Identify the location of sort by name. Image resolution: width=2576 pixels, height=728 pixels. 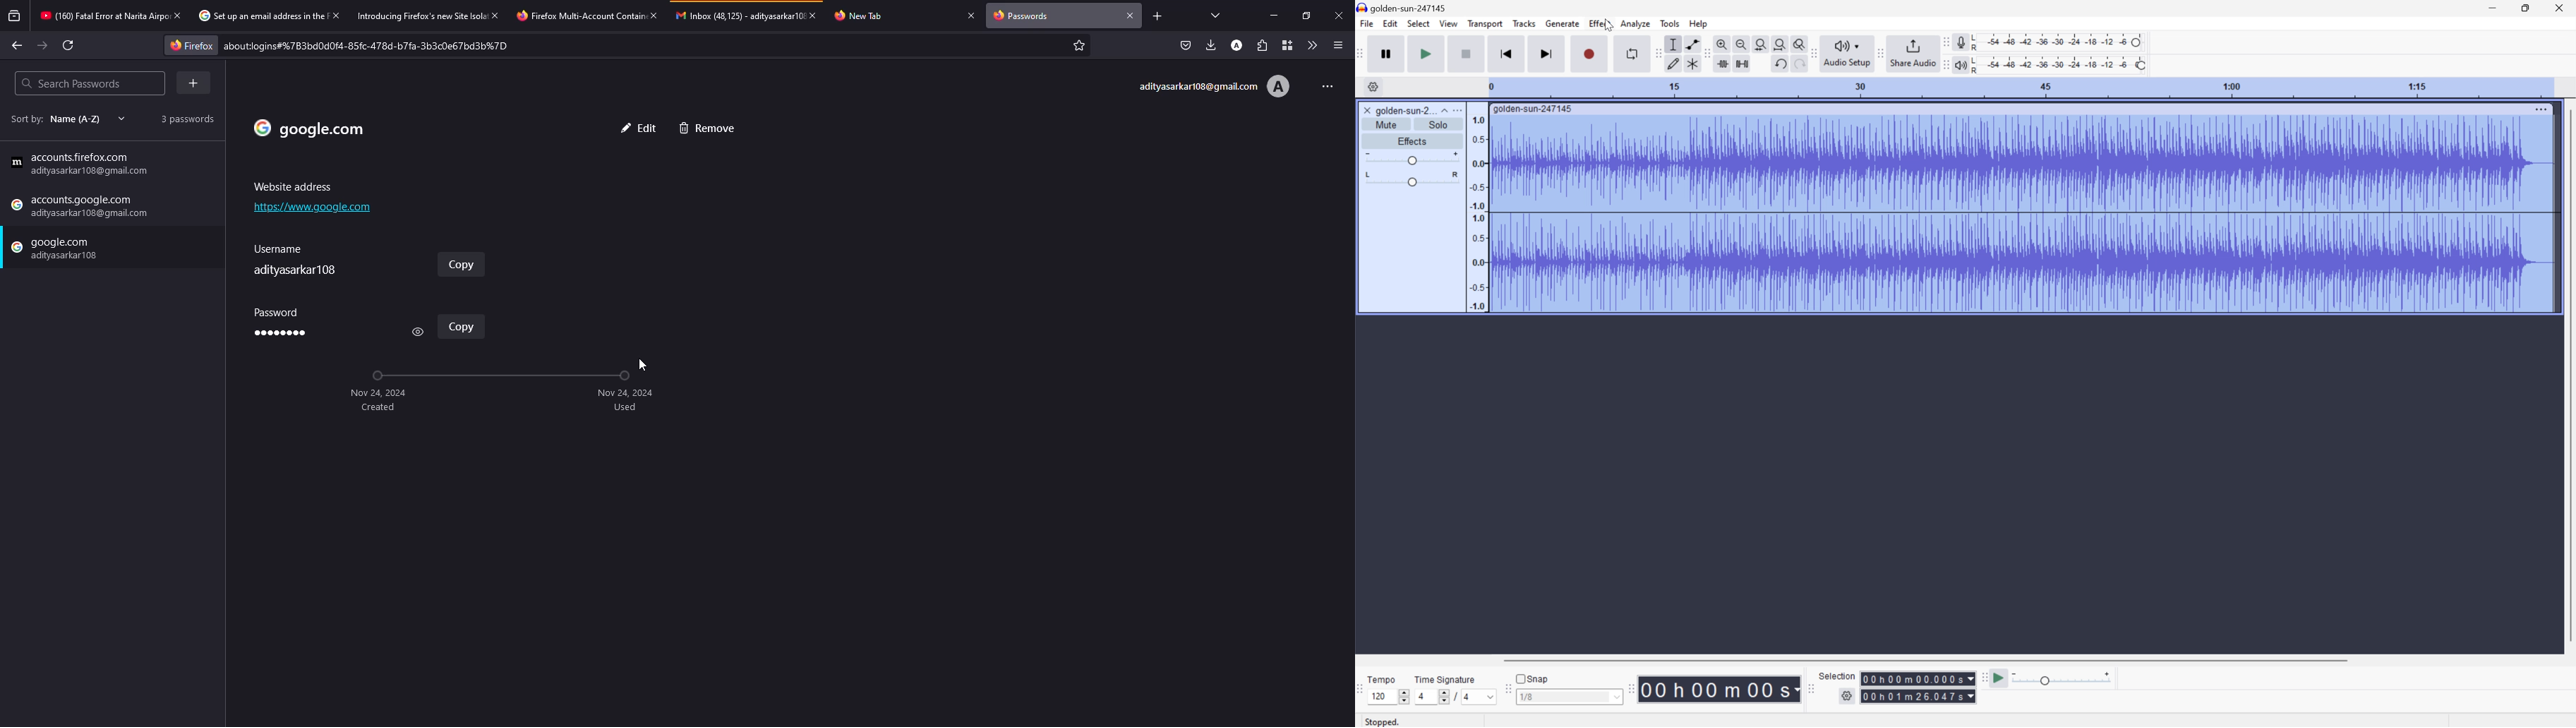
(64, 119).